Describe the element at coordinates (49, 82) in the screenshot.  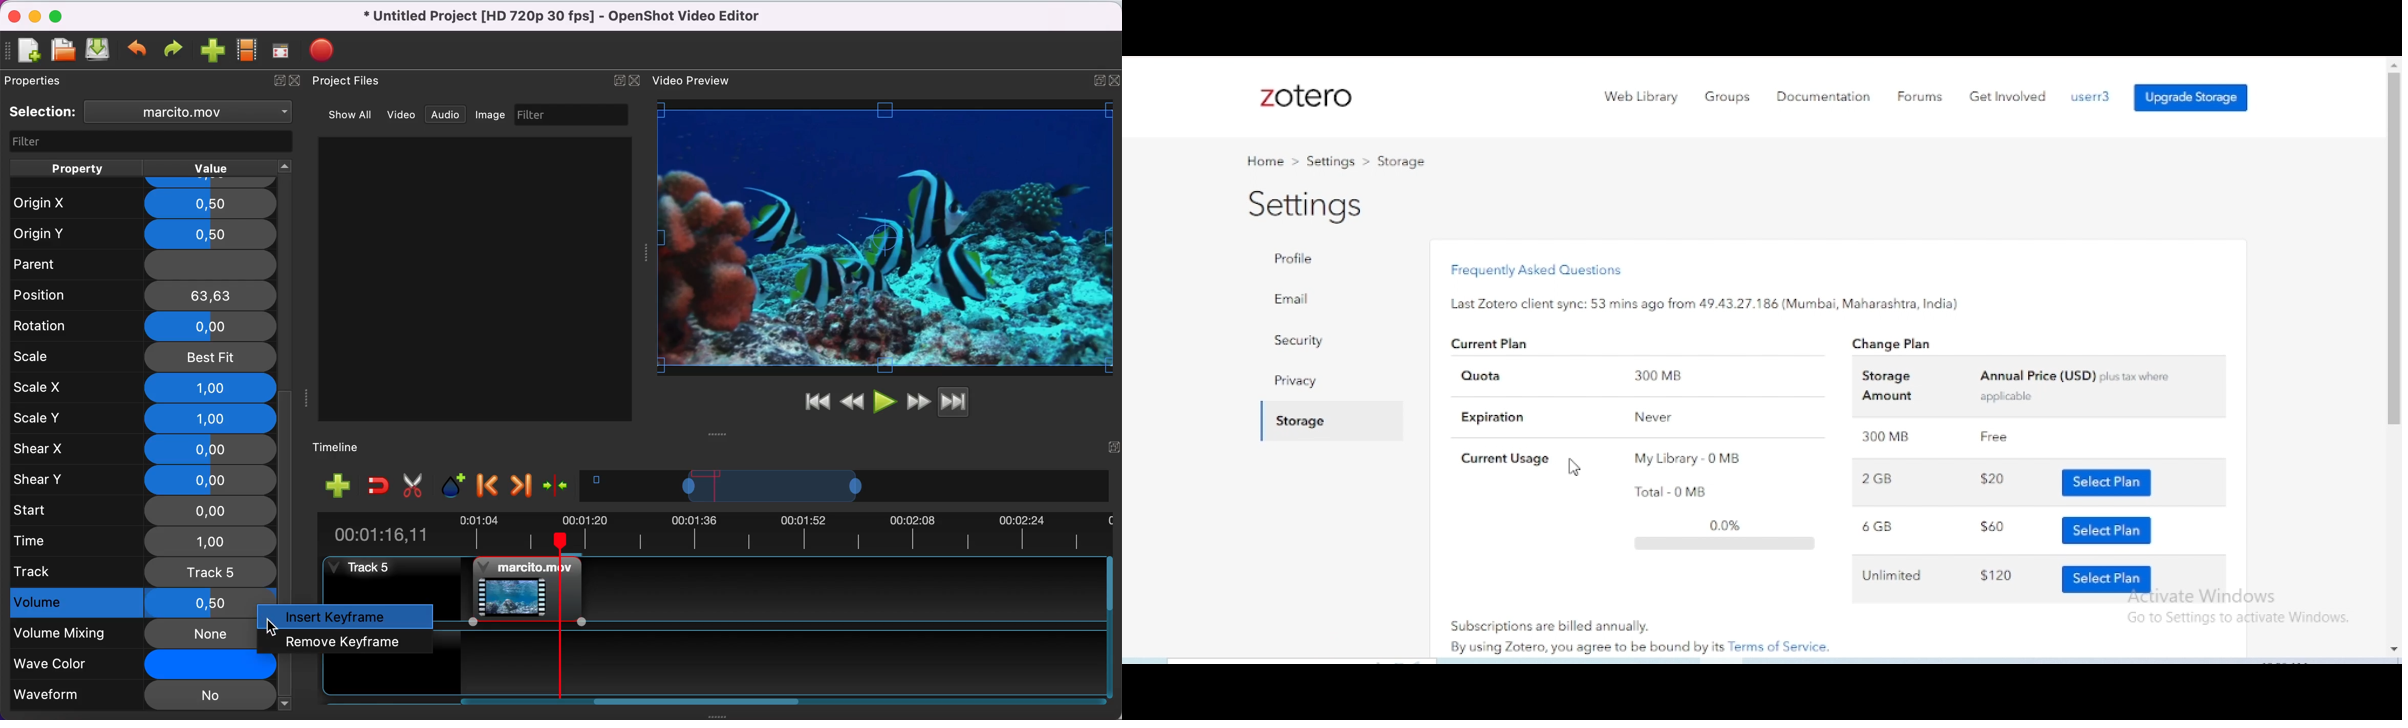
I see `properties` at that location.